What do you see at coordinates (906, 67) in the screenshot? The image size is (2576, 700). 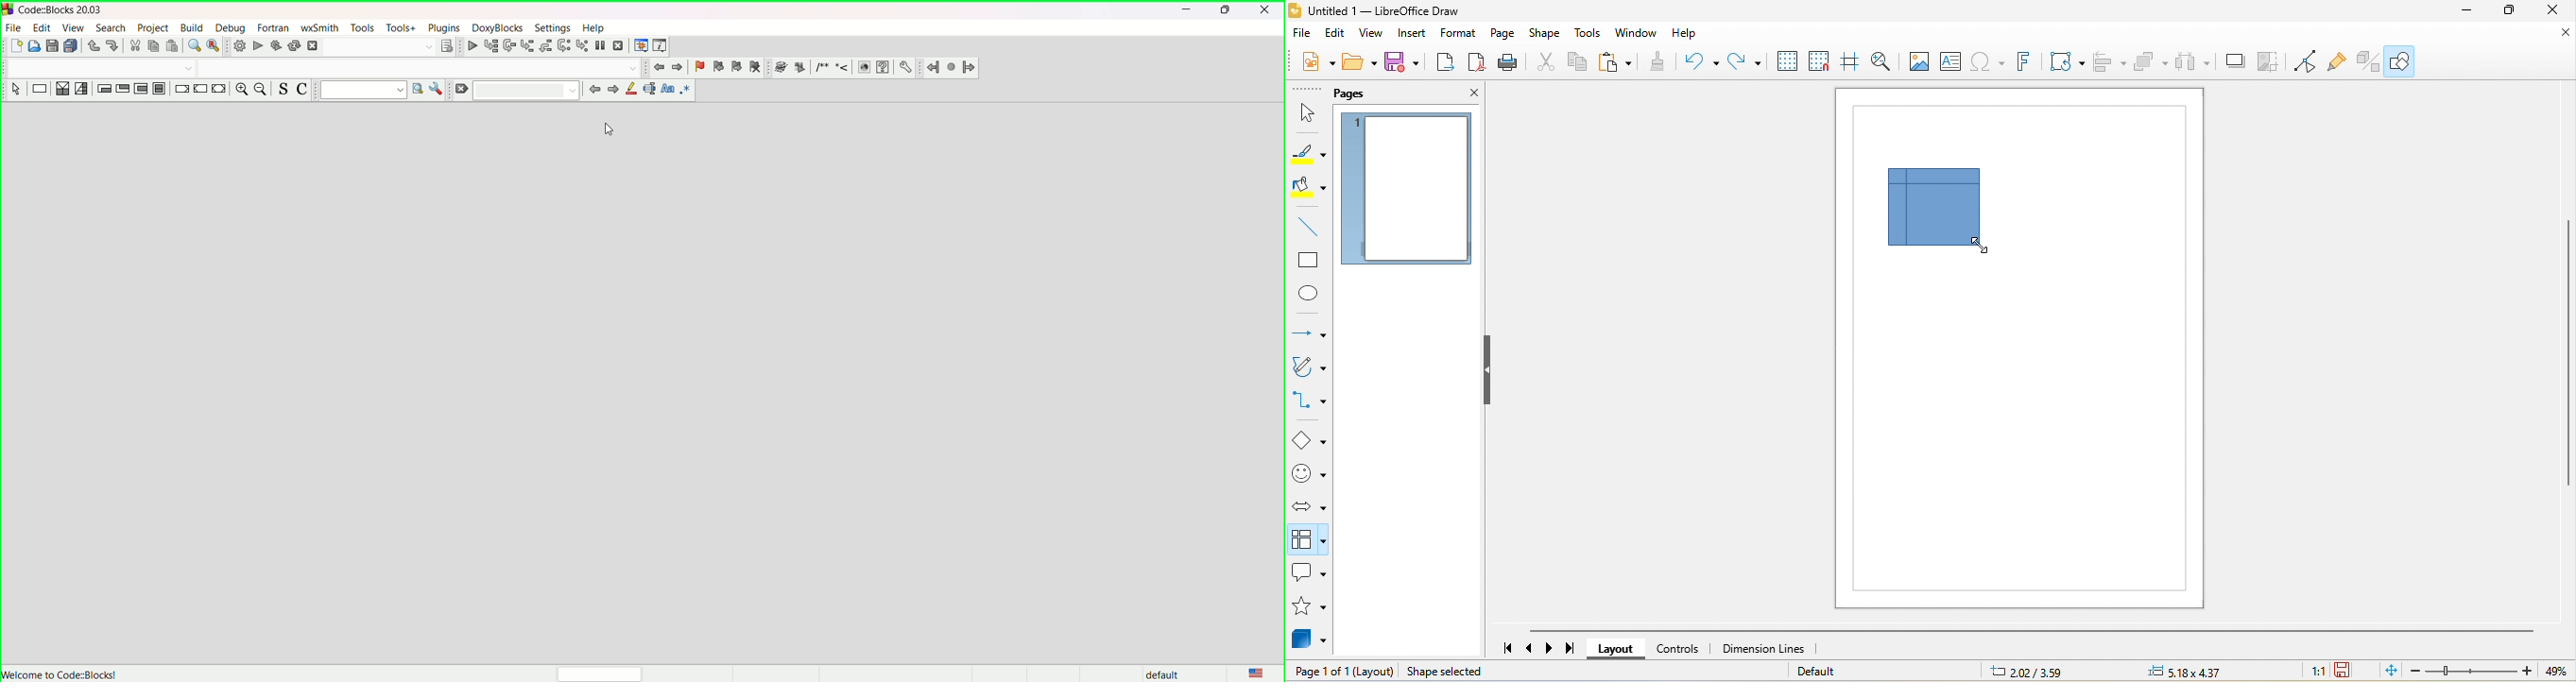 I see `Preferences` at bounding box center [906, 67].